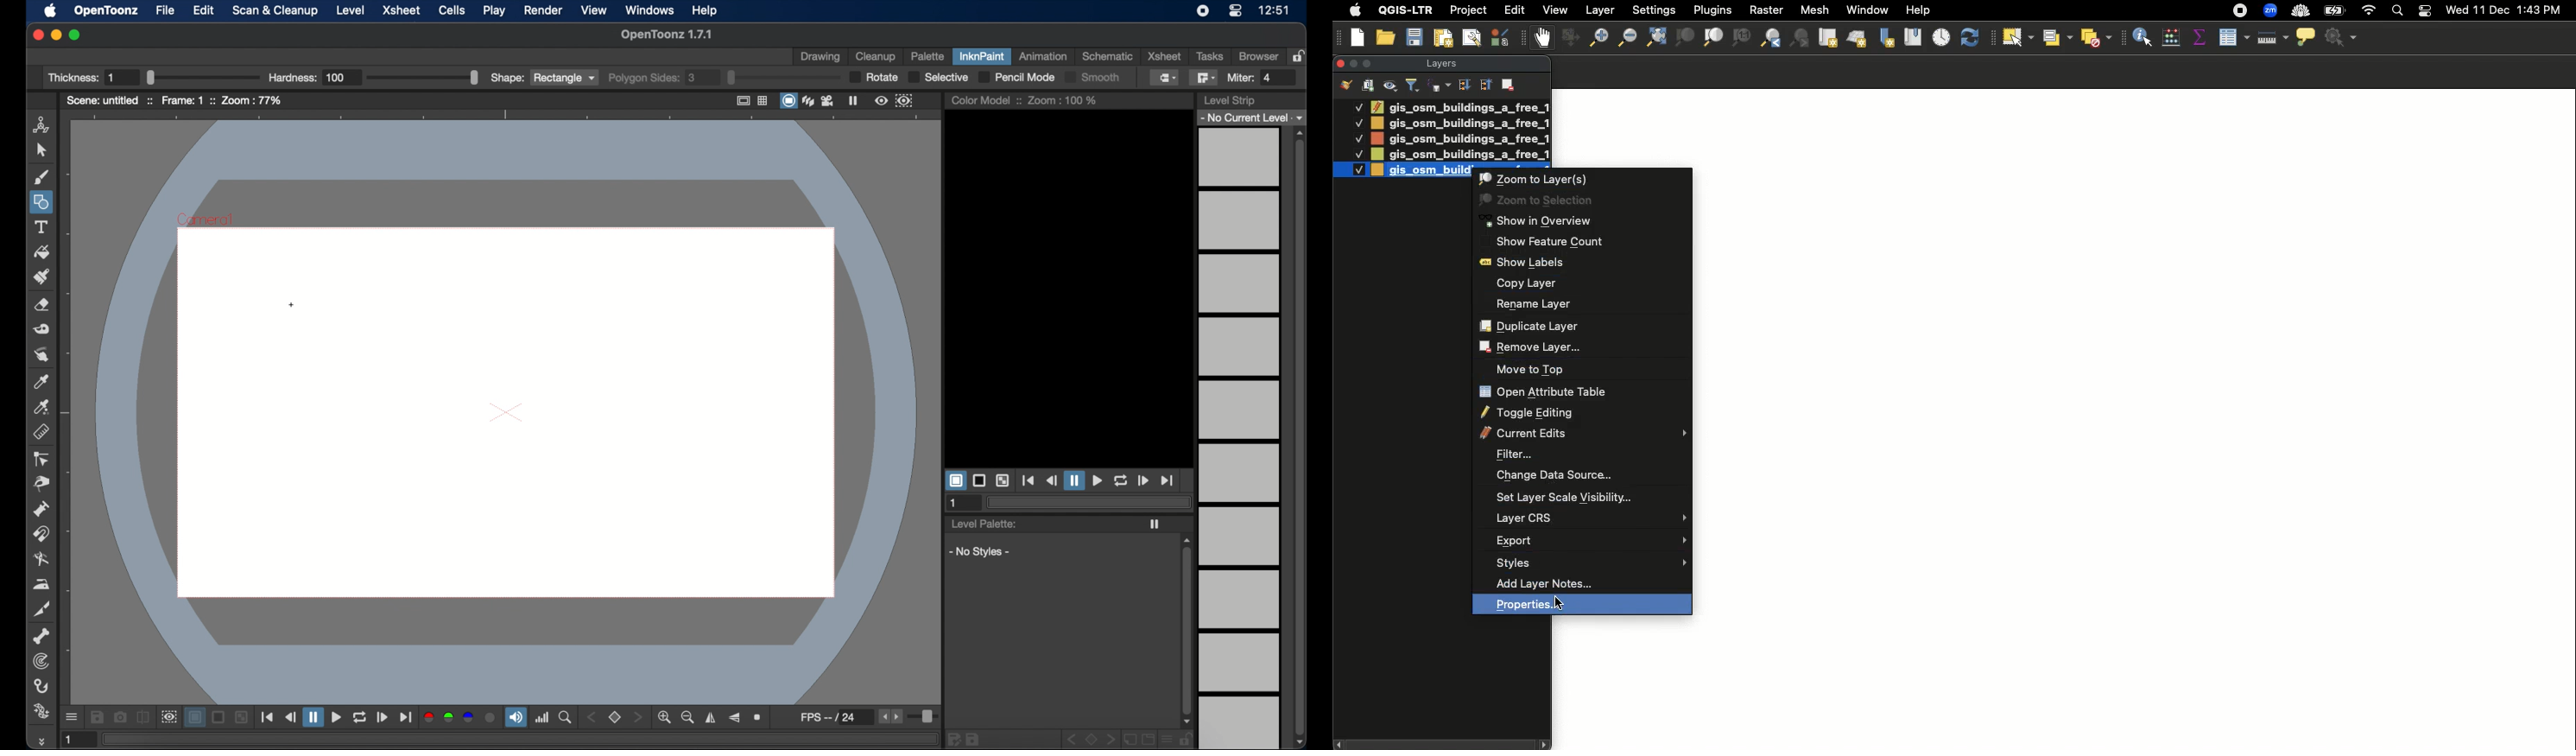  I want to click on picker tool, so click(42, 407).